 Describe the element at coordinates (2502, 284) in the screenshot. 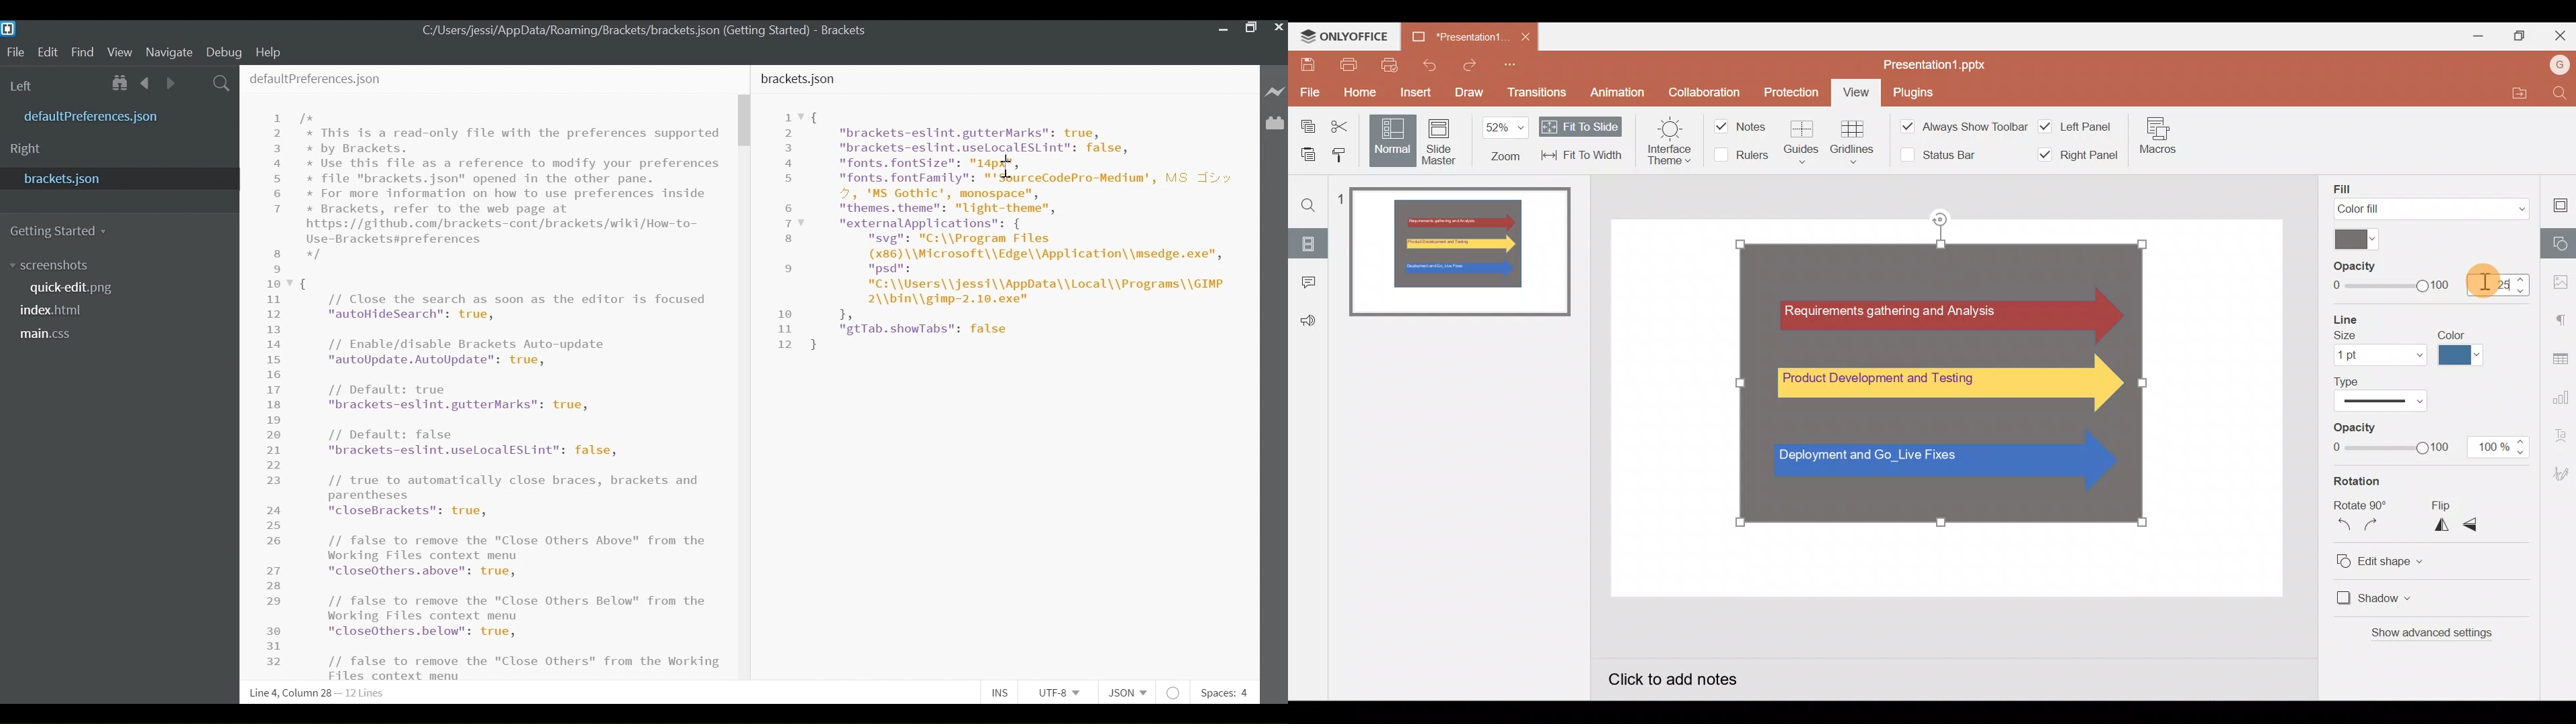

I see `Opacity % - 25%` at that location.